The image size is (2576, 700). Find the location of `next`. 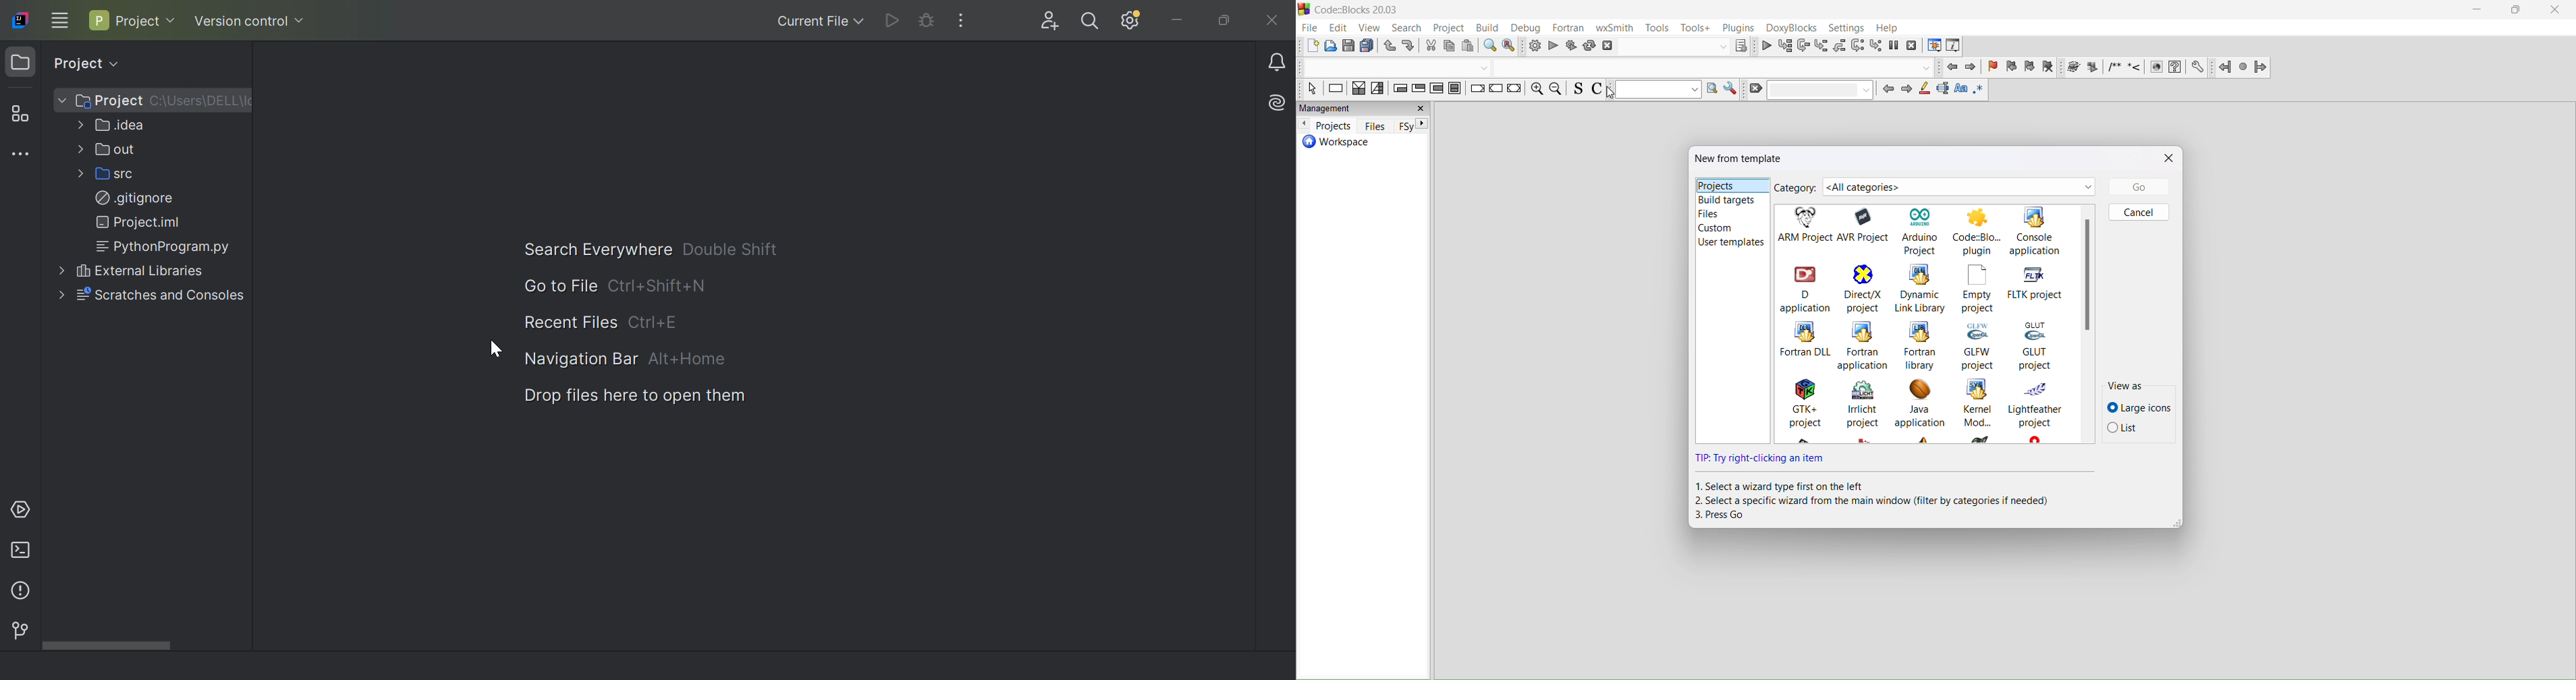

next is located at coordinates (1910, 92).